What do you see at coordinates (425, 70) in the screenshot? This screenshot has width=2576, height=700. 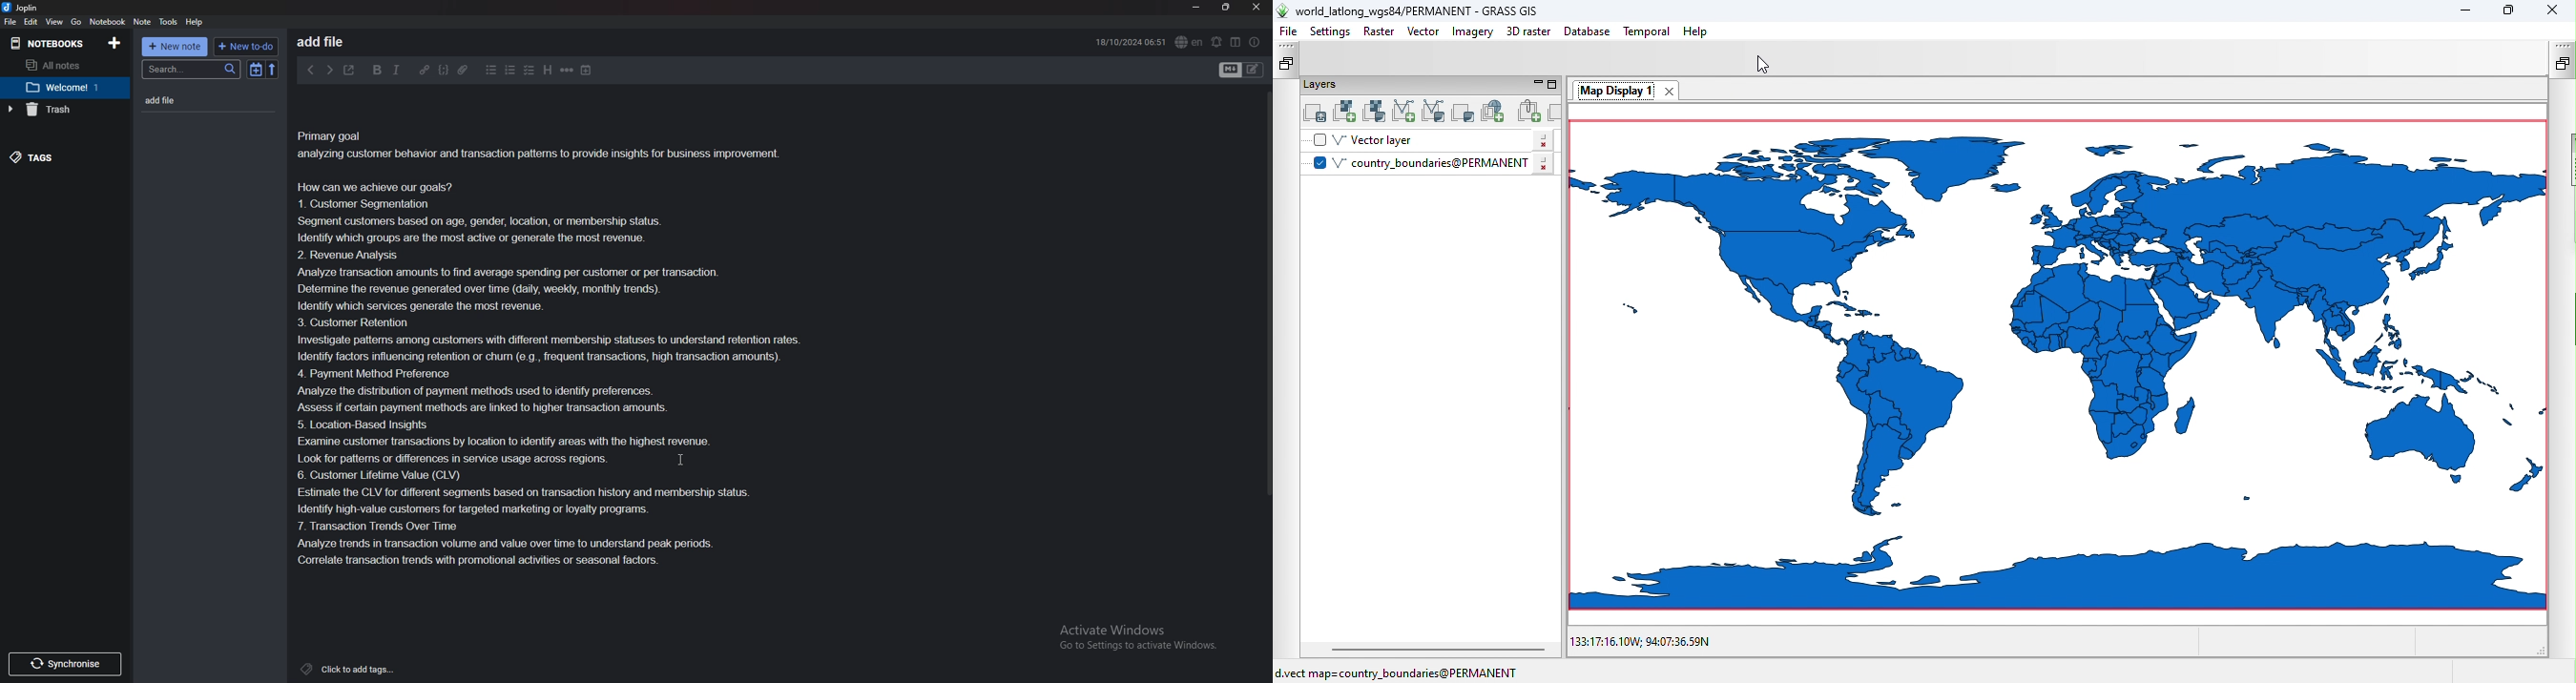 I see `Hyperlink` at bounding box center [425, 70].